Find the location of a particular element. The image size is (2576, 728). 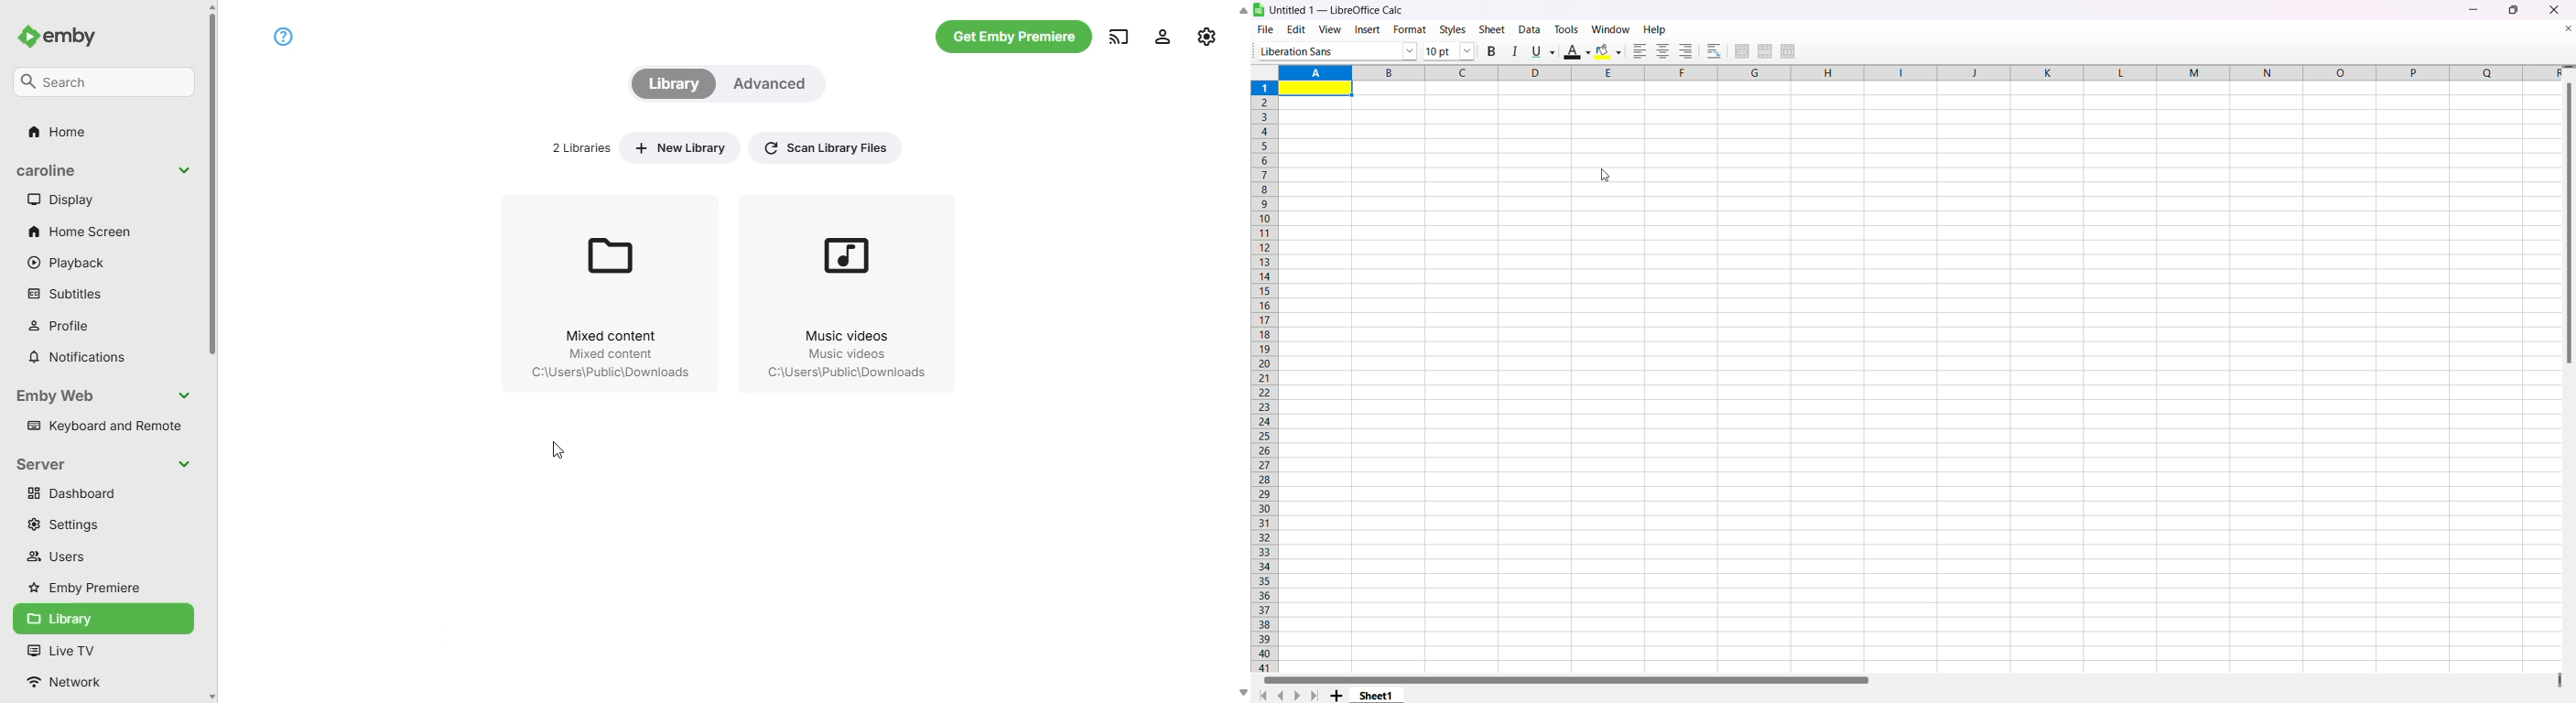

close  is located at coordinates (2554, 10).